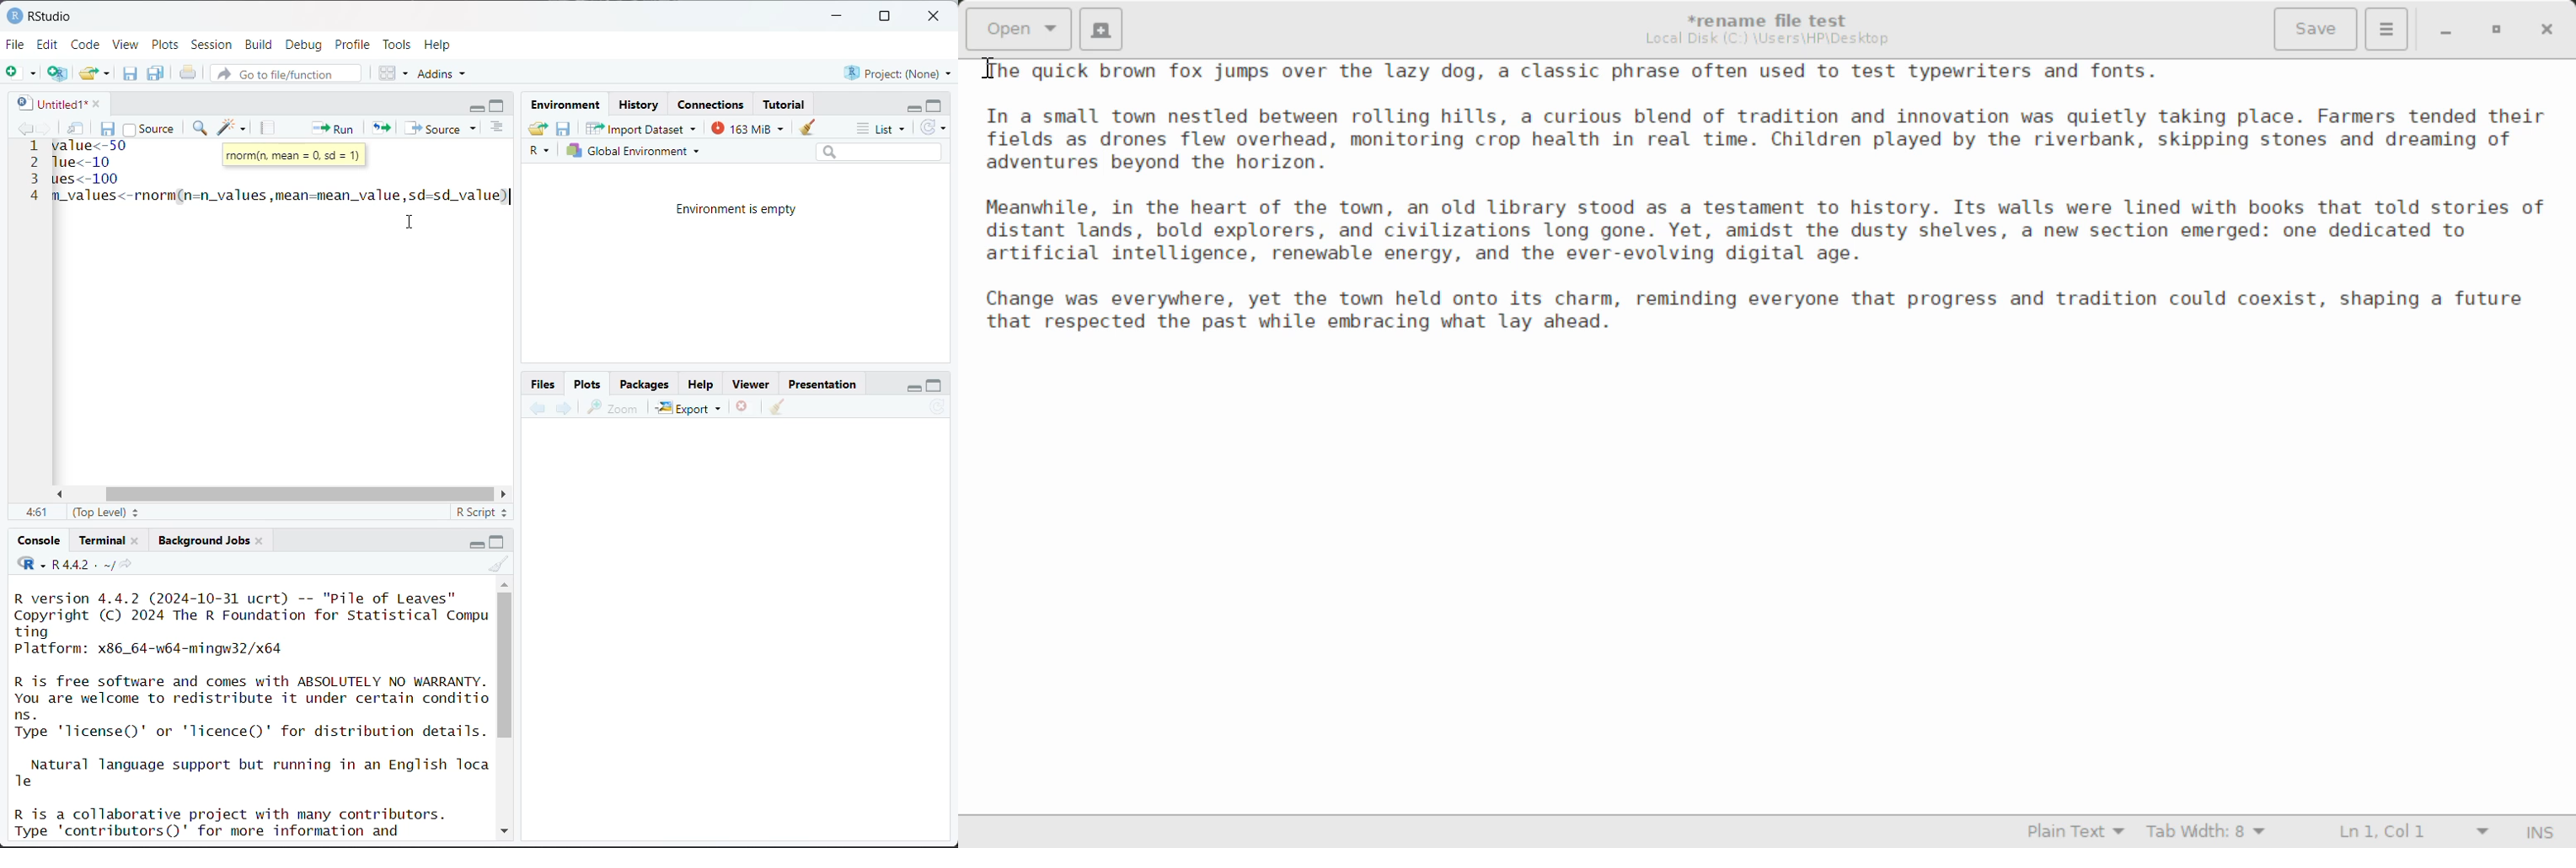  What do you see at coordinates (445, 73) in the screenshot?
I see `addins` at bounding box center [445, 73].